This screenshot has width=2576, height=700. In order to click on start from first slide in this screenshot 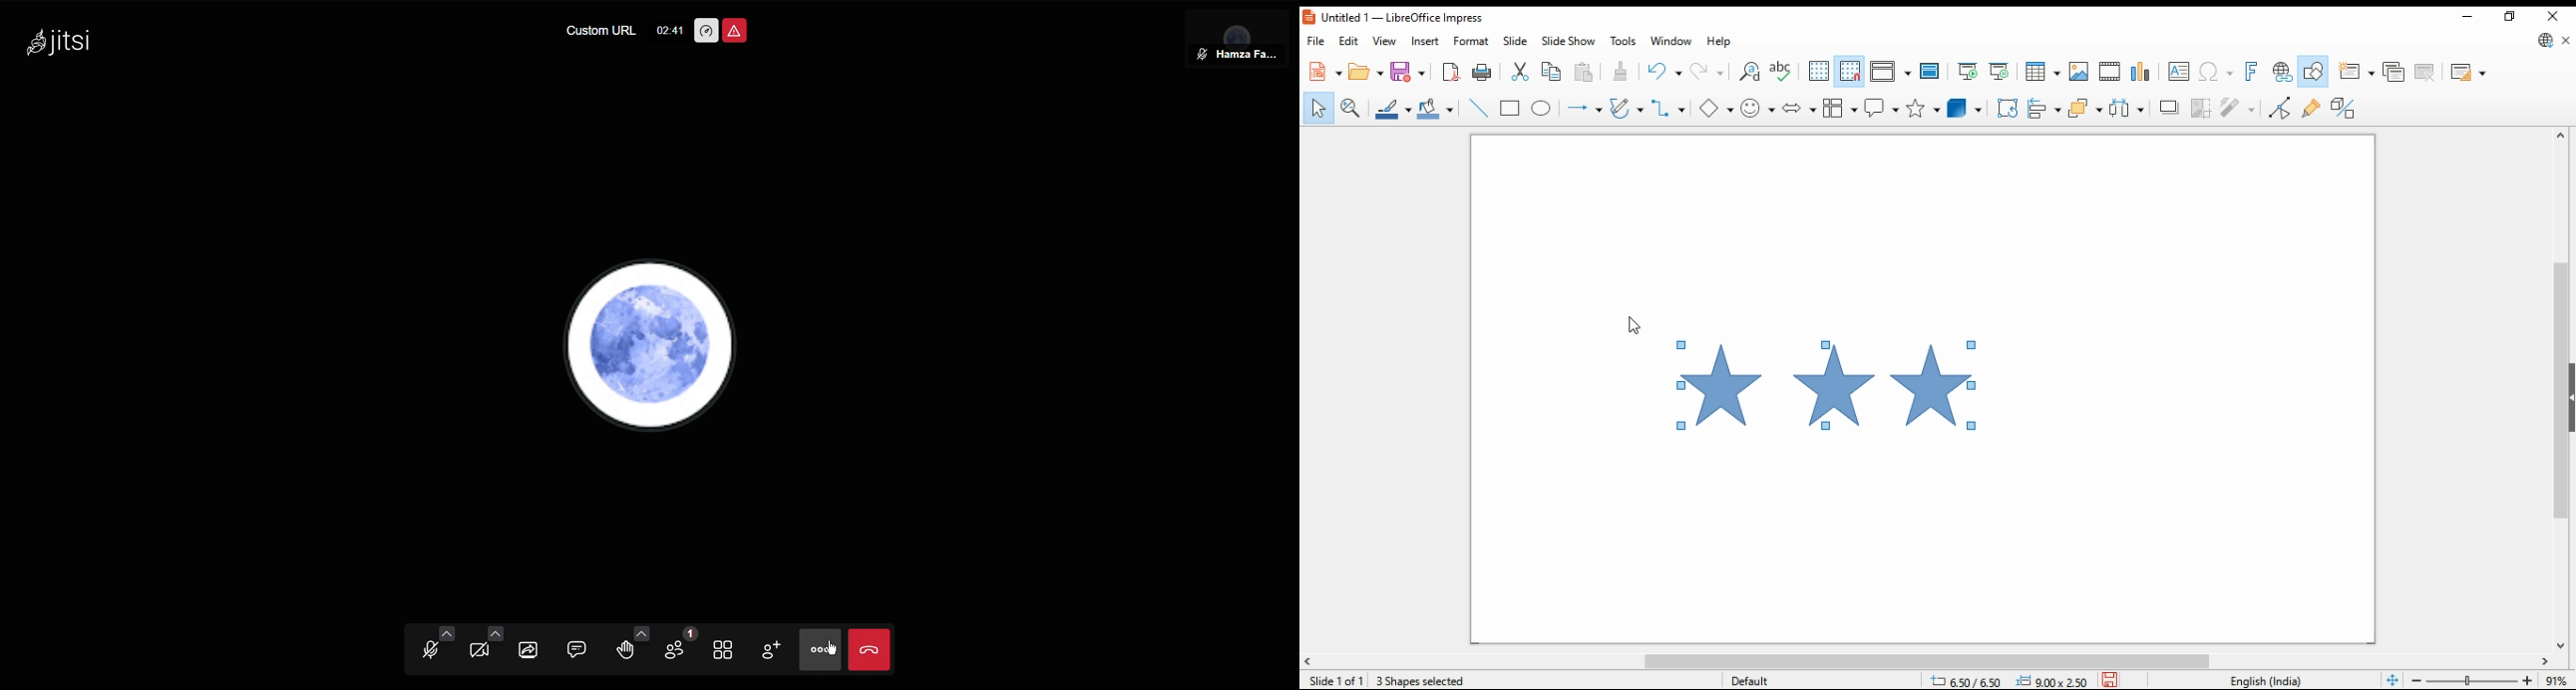, I will do `click(1967, 72)`.